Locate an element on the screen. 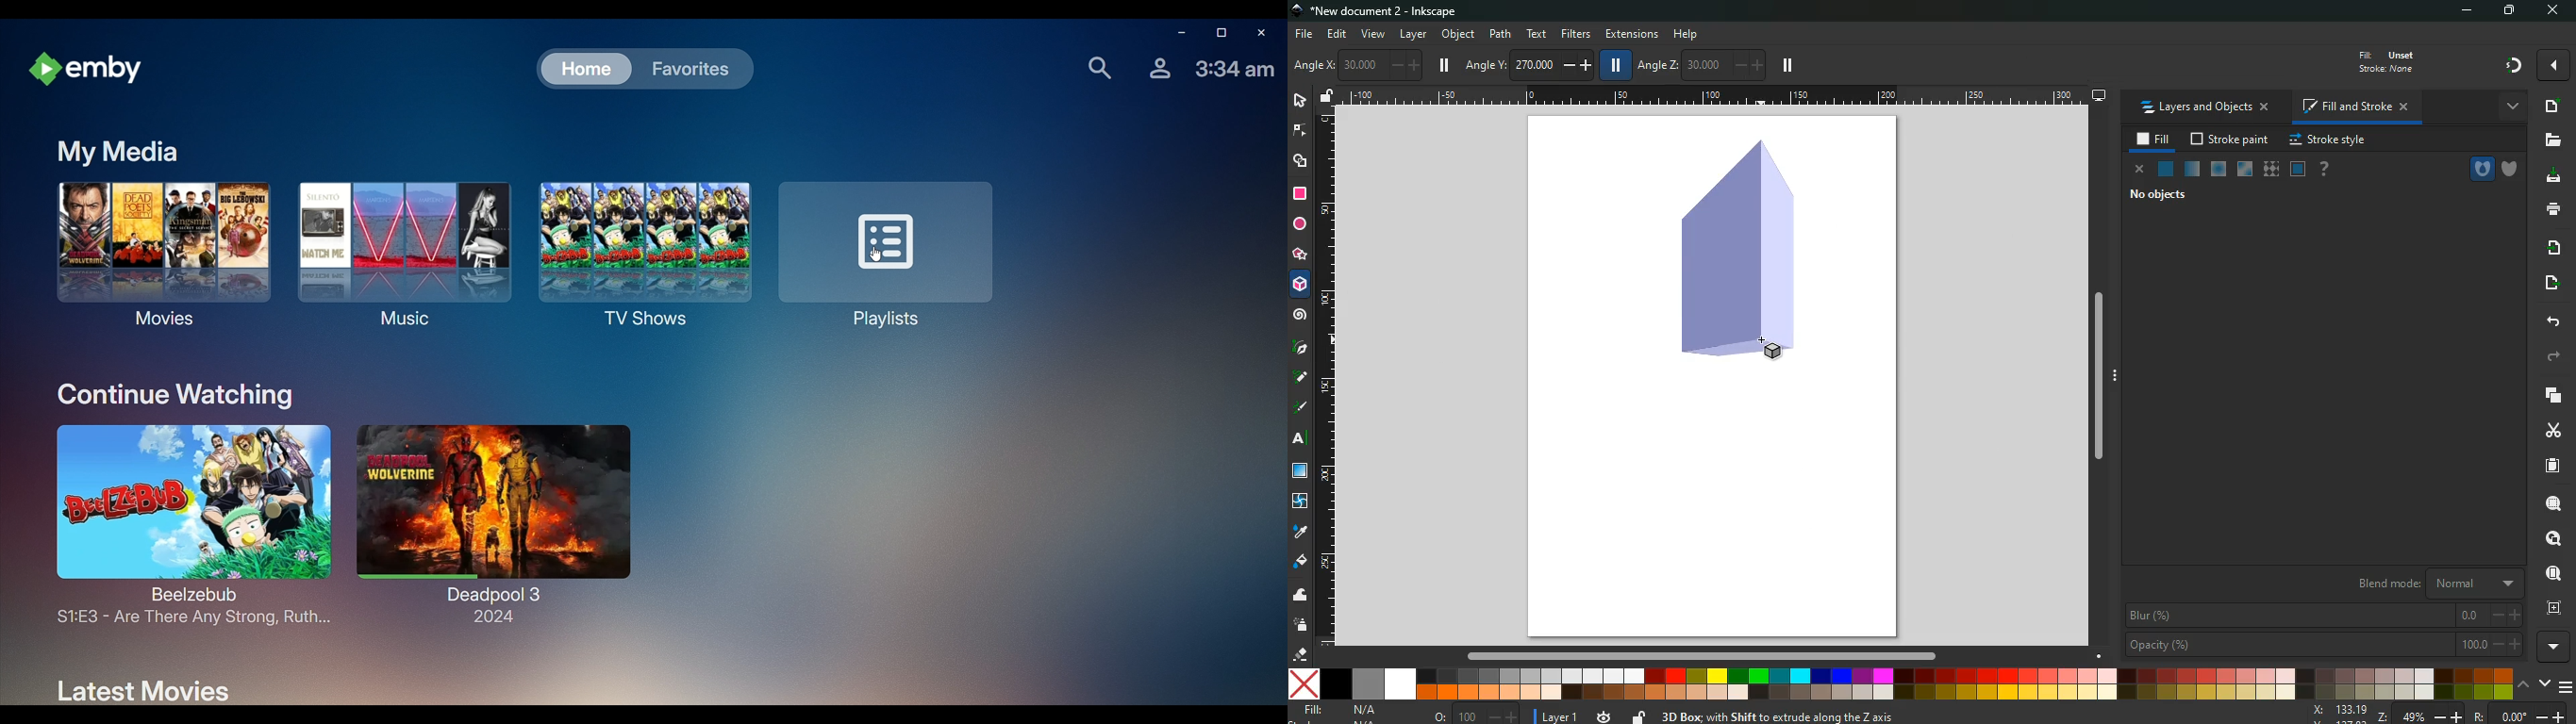 Image resolution: width=2576 pixels, height=728 pixels. frame is located at coordinates (2551, 608).